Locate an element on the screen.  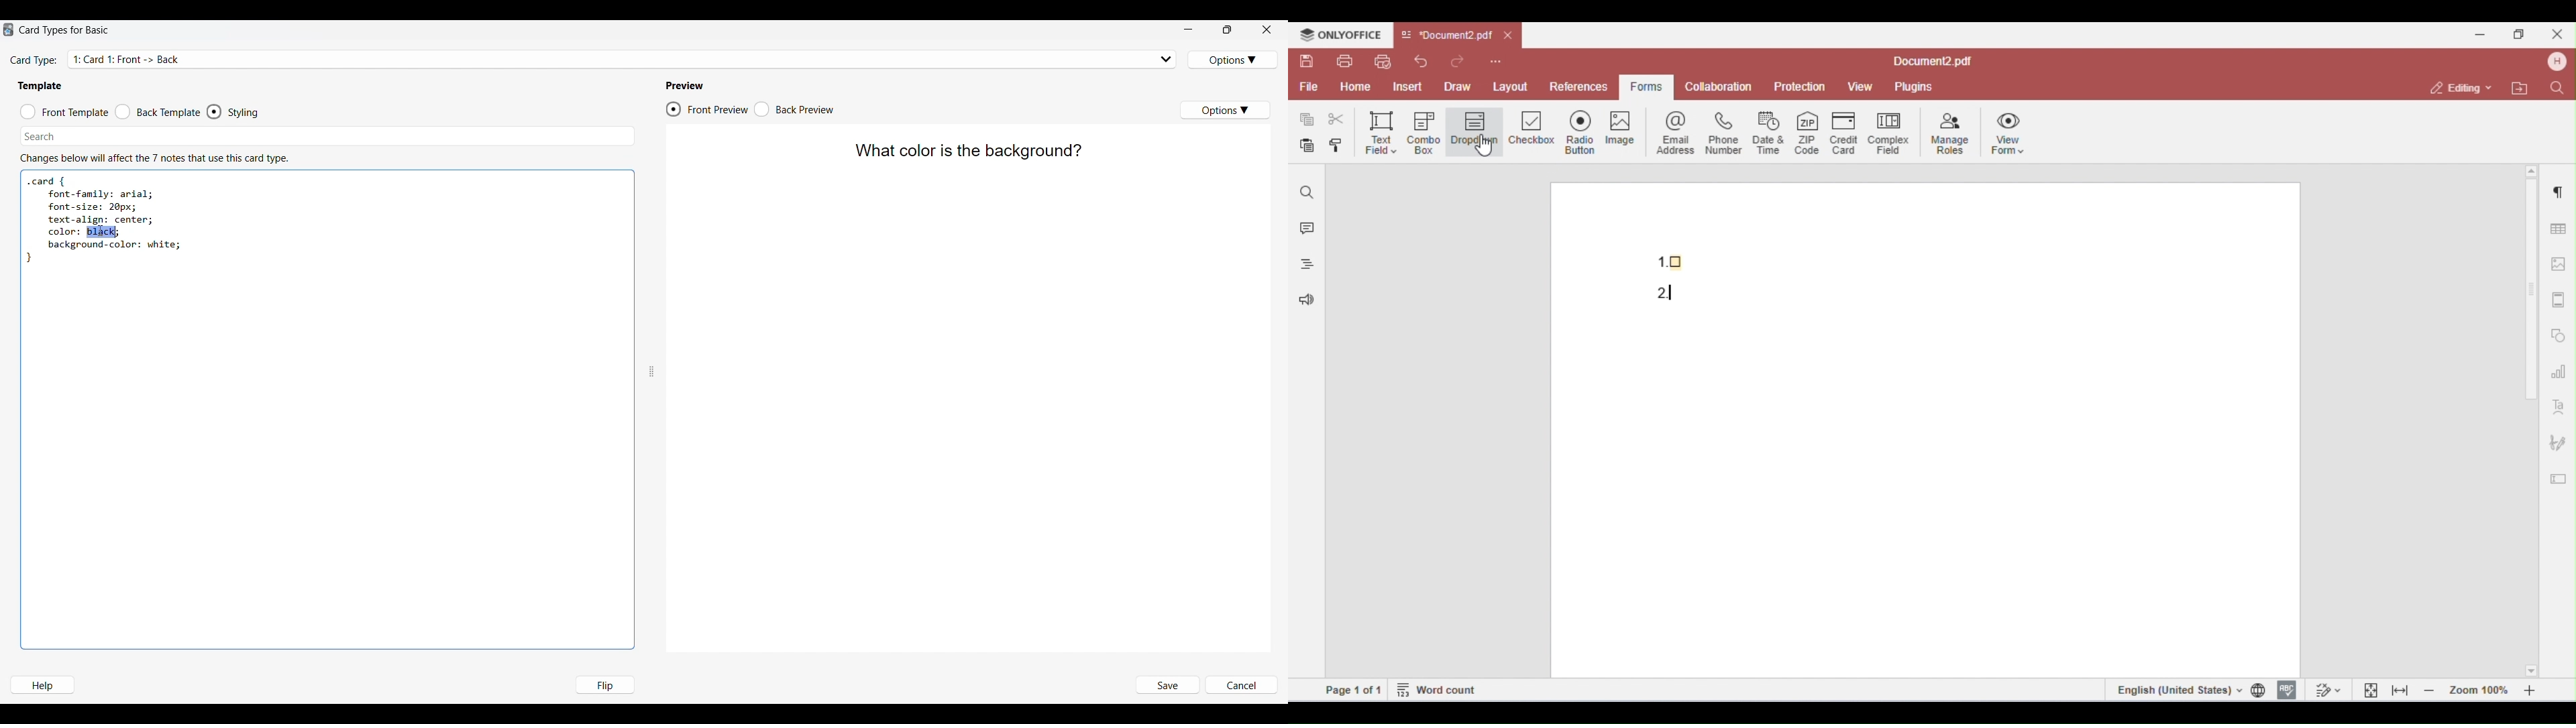
Indicates card type setting is located at coordinates (34, 61).